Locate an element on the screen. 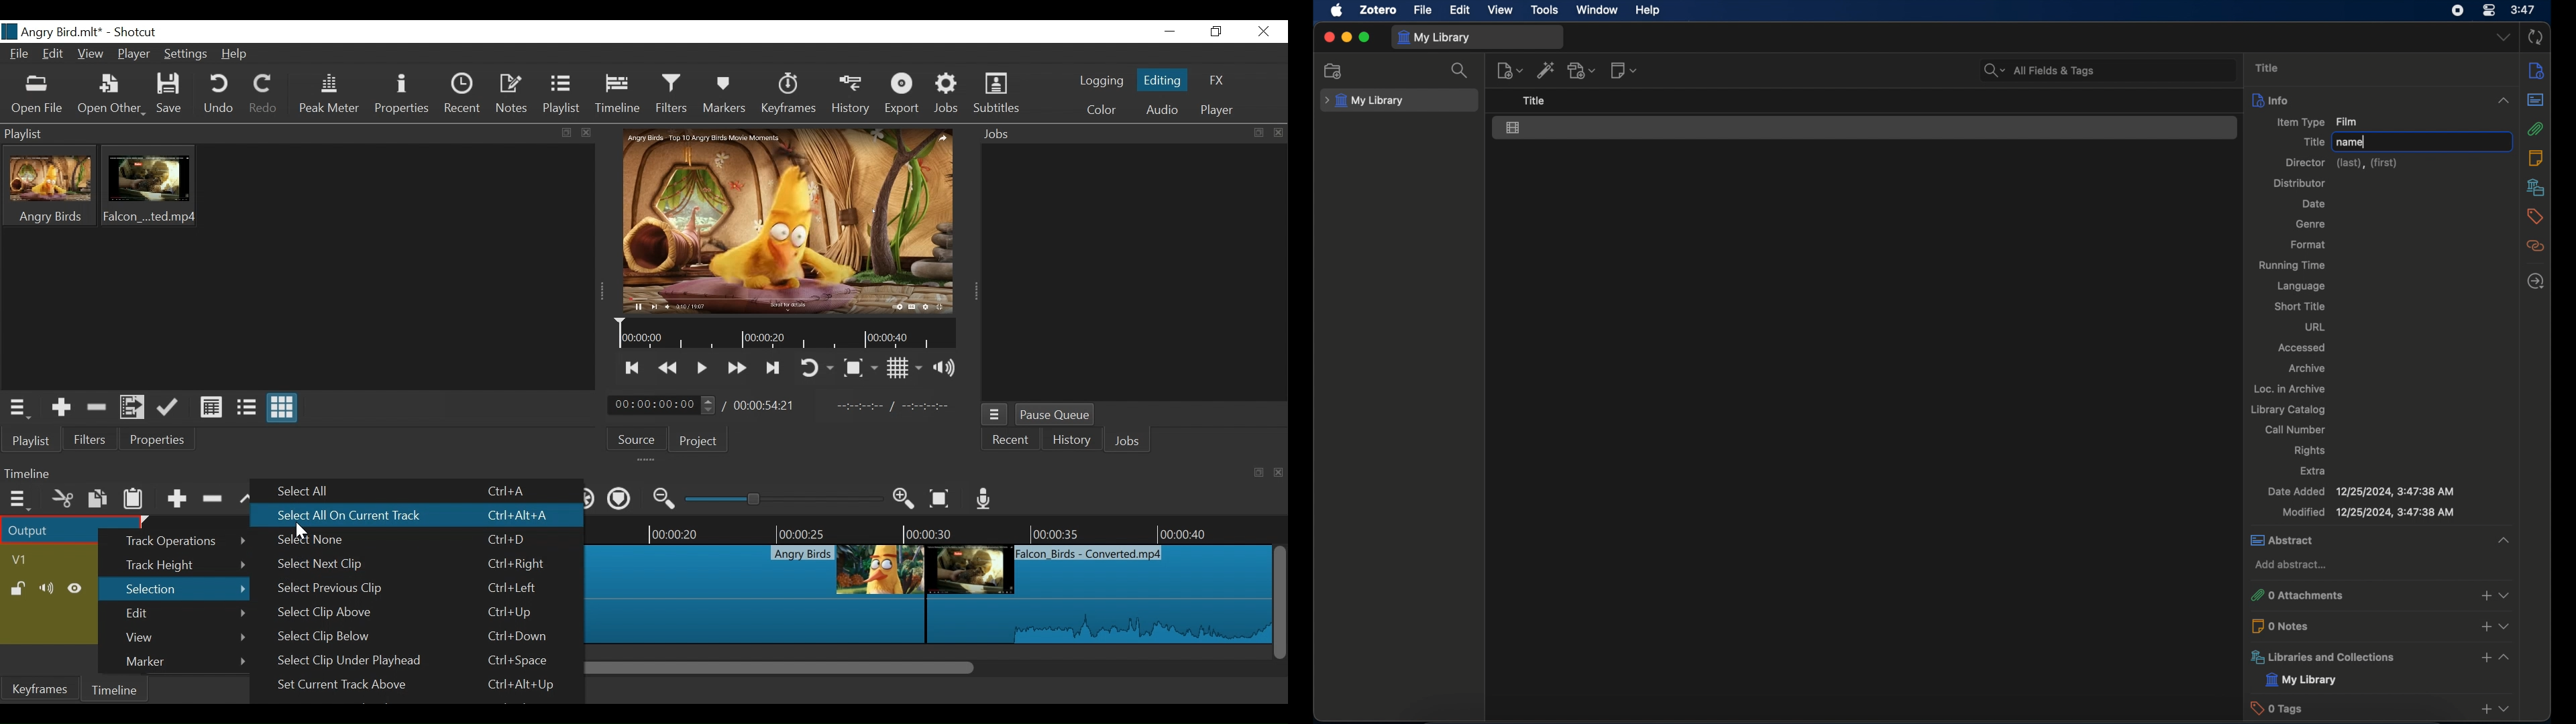 The image size is (2576, 728). Clip is located at coordinates (755, 594).